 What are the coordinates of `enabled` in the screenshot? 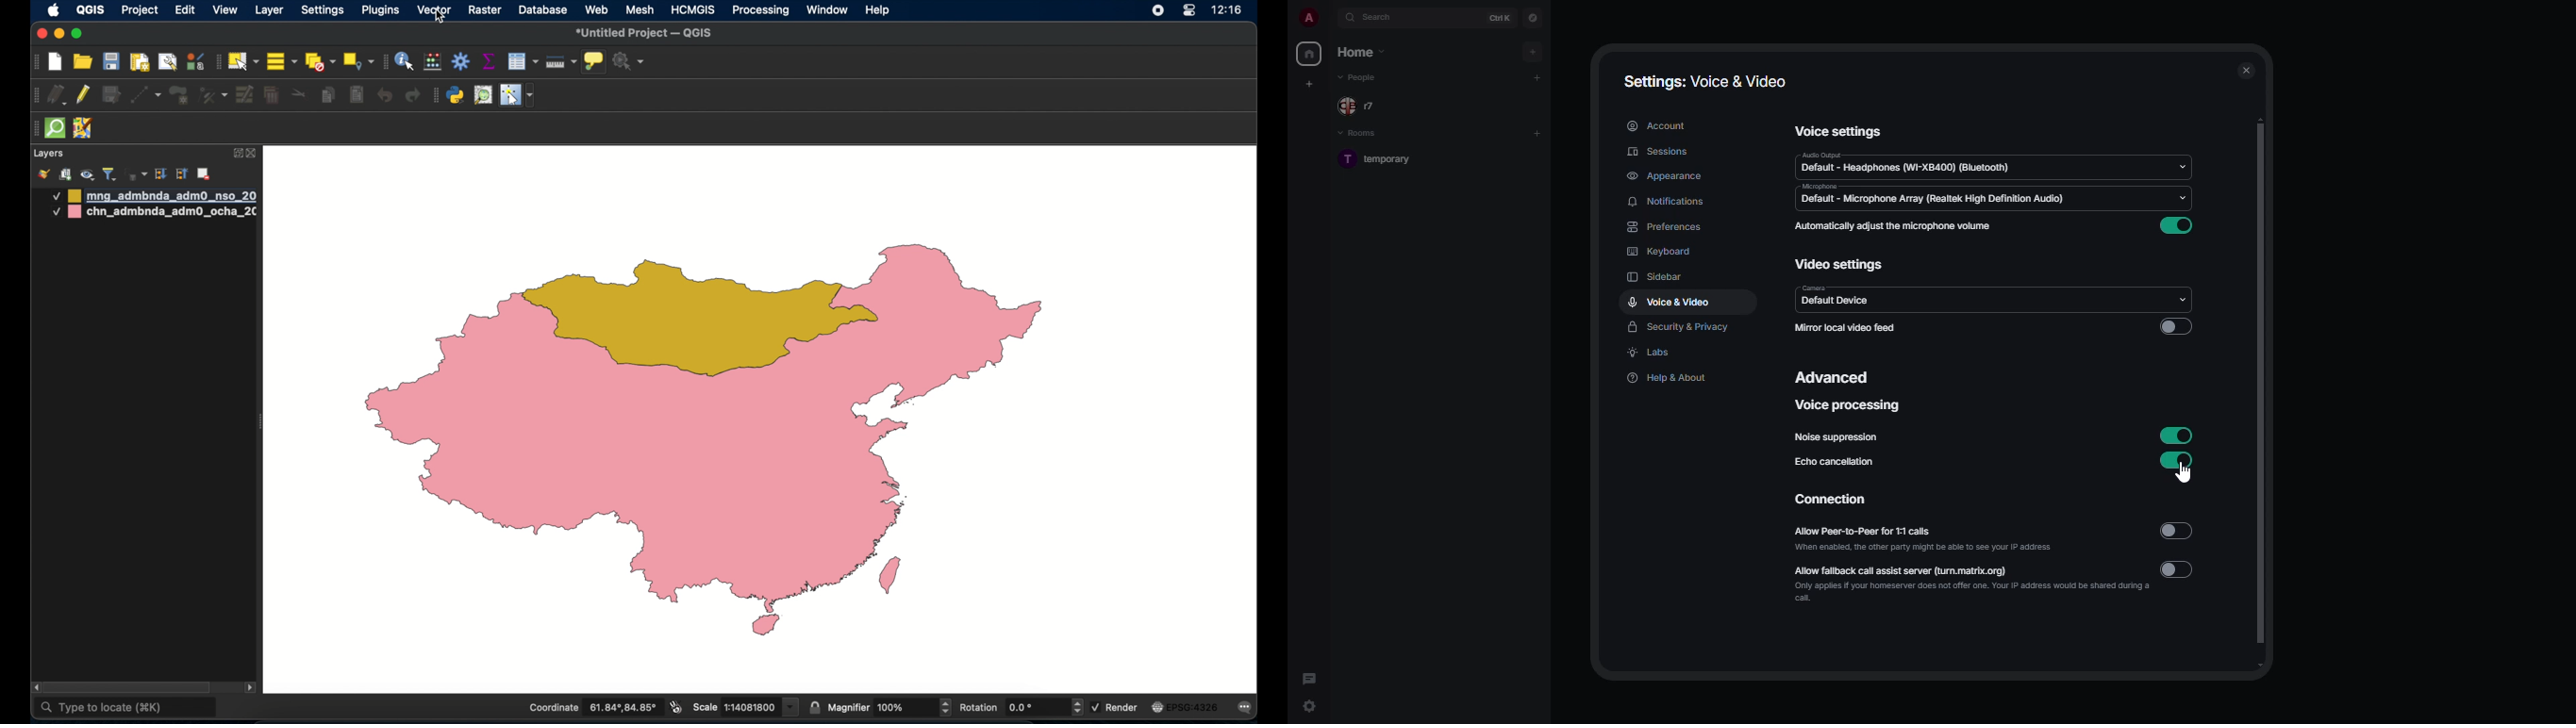 It's located at (2176, 435).